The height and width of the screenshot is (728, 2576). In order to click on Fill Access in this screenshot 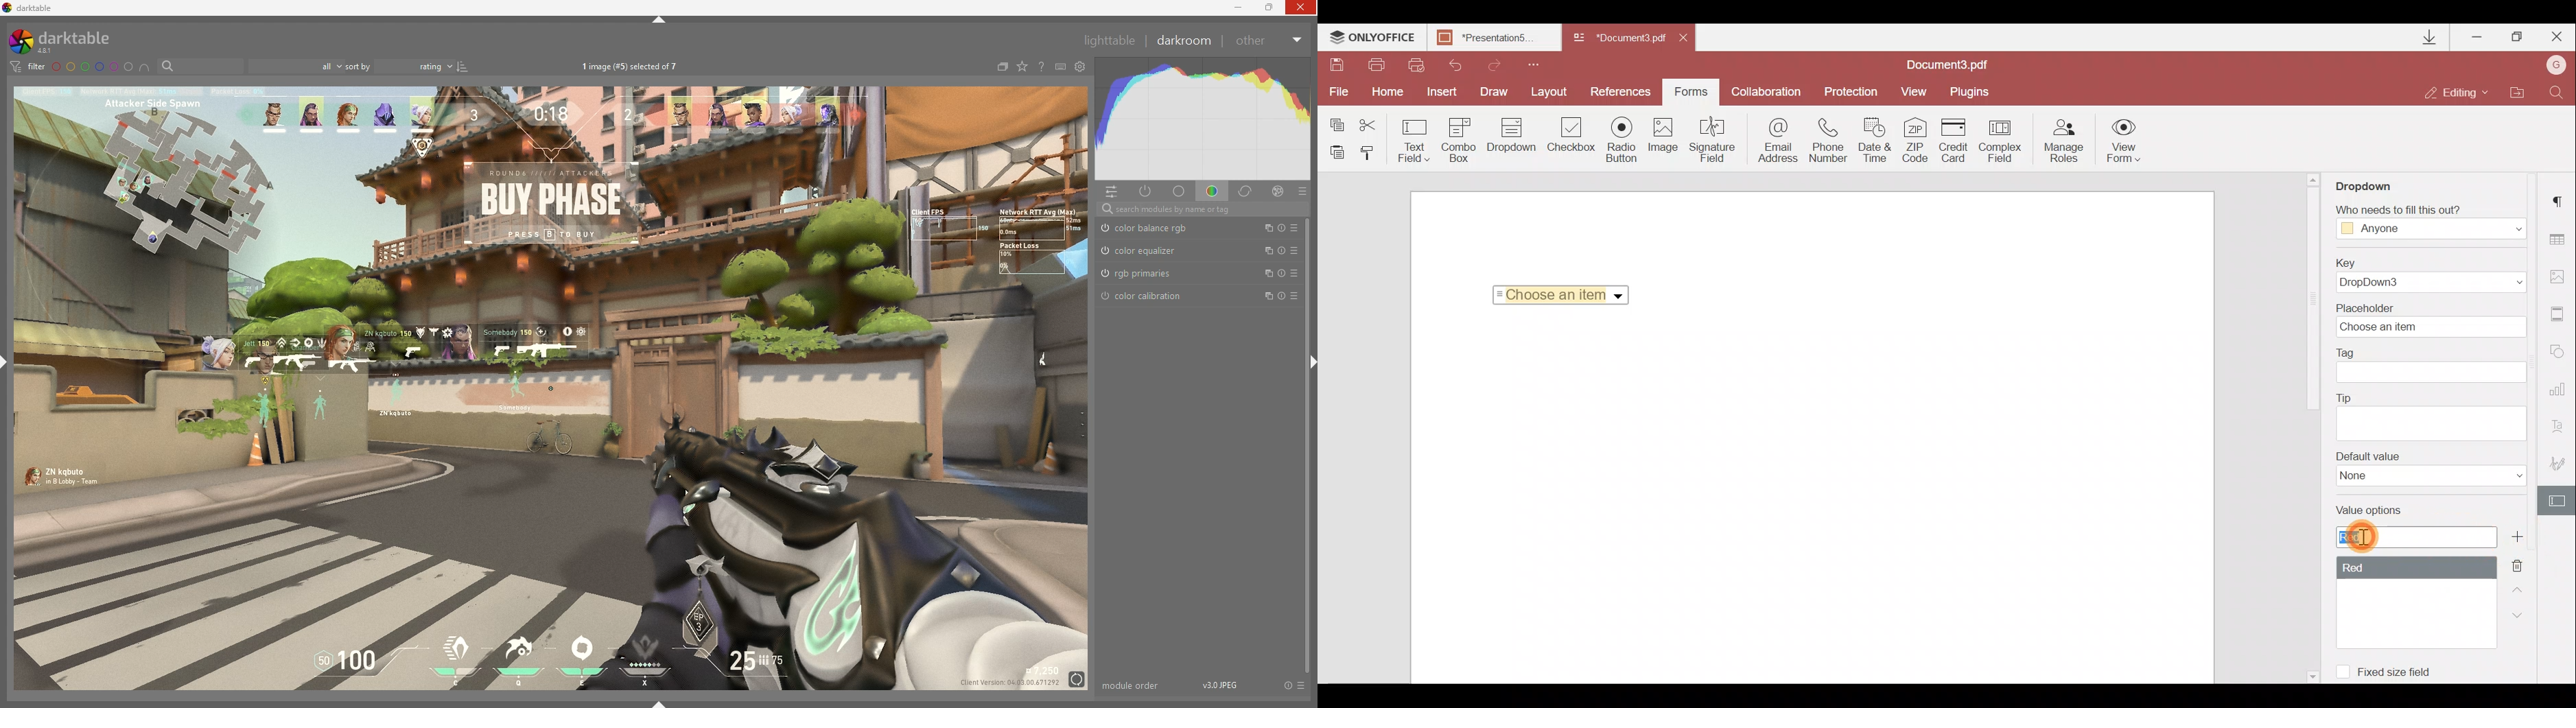, I will do `click(2428, 222)`.